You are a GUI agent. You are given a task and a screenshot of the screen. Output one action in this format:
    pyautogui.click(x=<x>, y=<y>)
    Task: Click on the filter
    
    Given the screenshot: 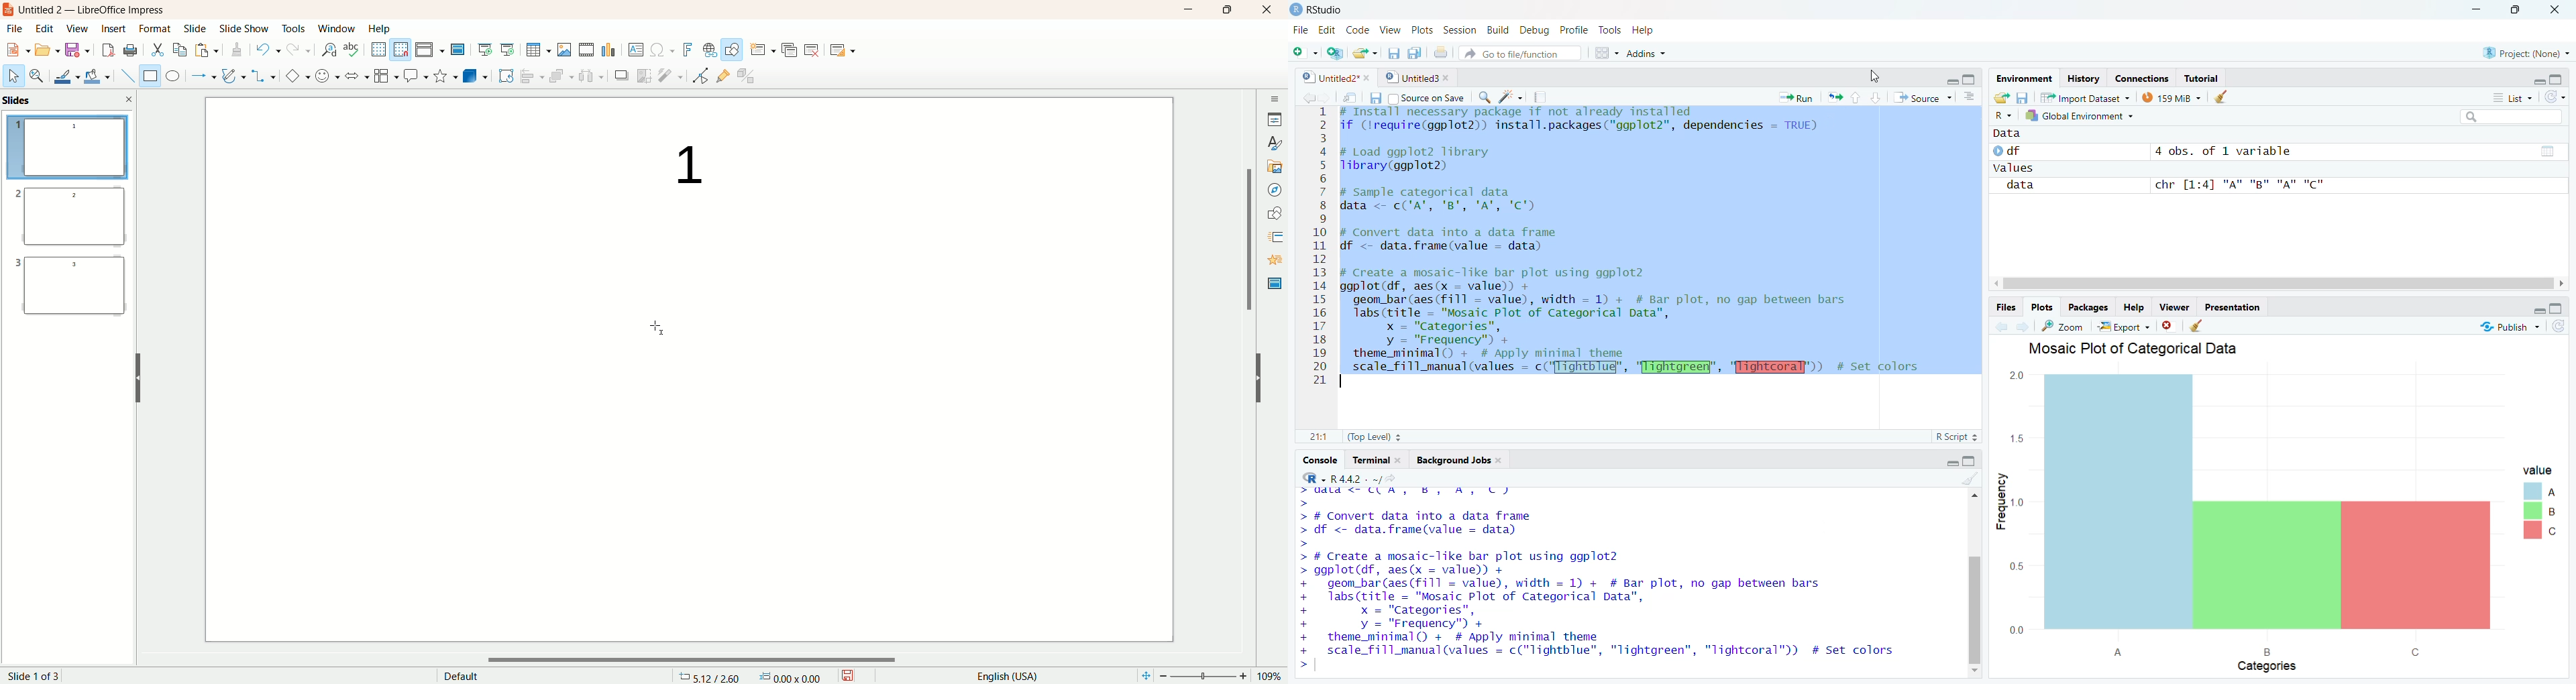 What is the action you would take?
    pyautogui.click(x=671, y=76)
    